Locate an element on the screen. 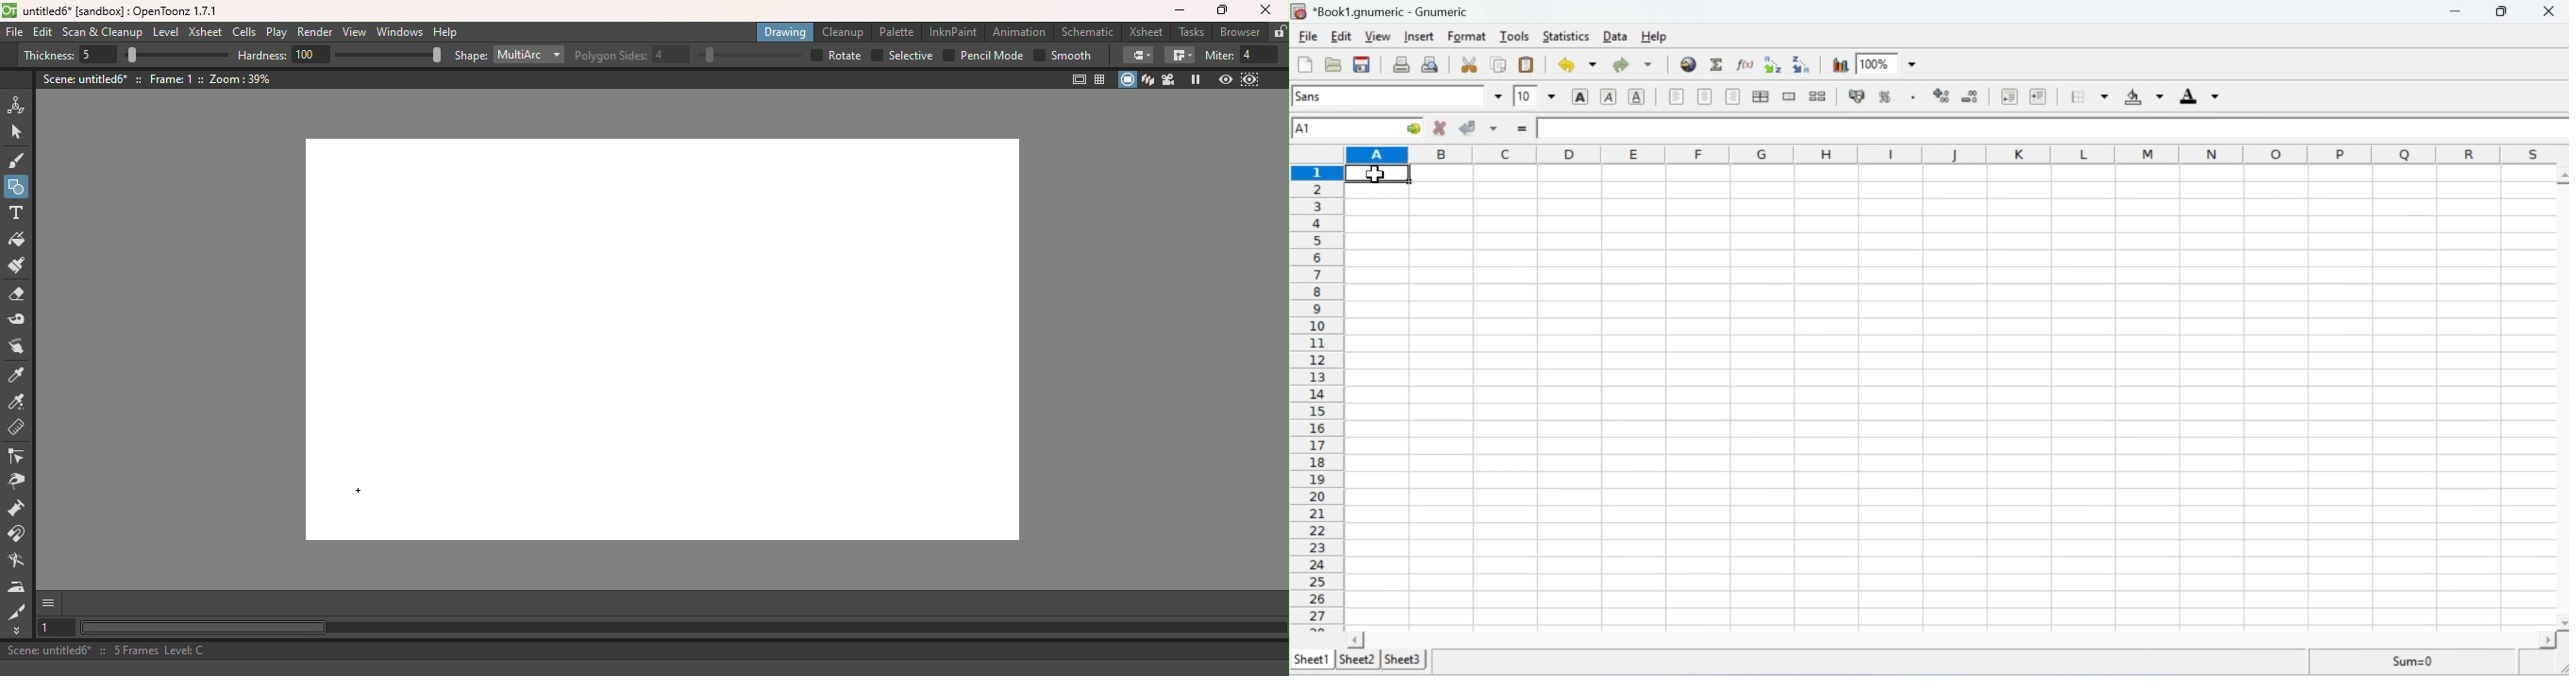  Cells is located at coordinates (1940, 396).